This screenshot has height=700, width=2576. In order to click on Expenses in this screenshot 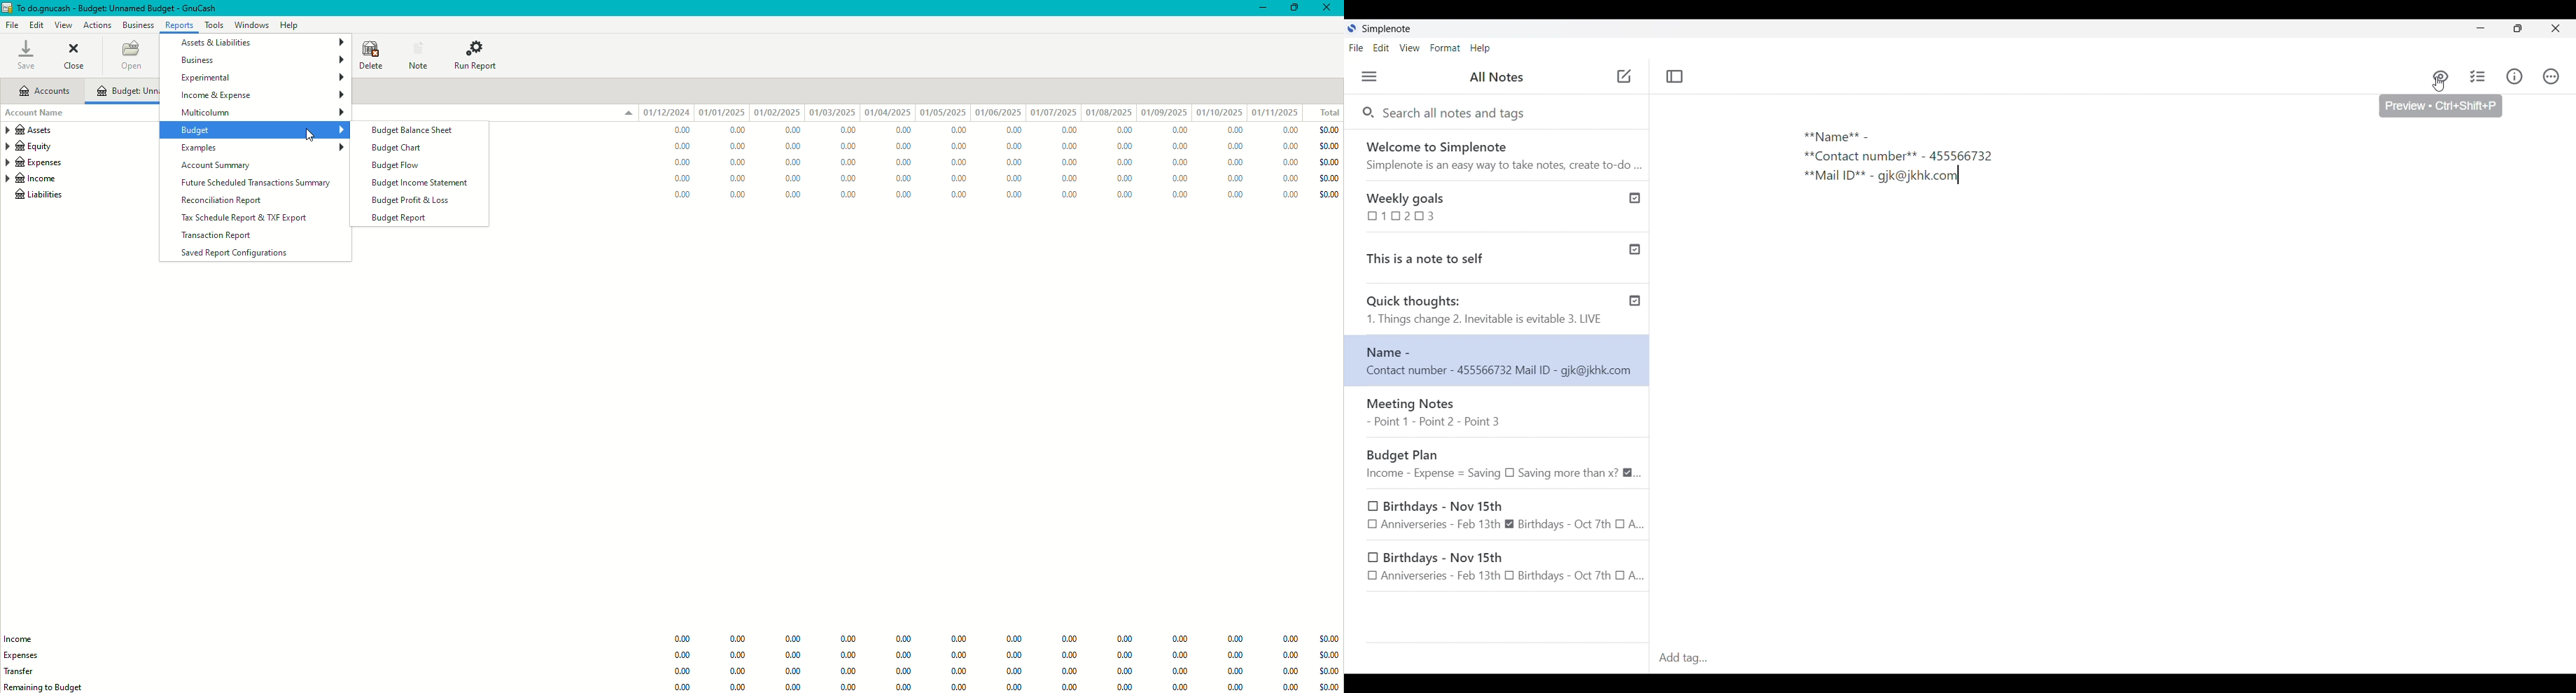, I will do `click(28, 654)`.